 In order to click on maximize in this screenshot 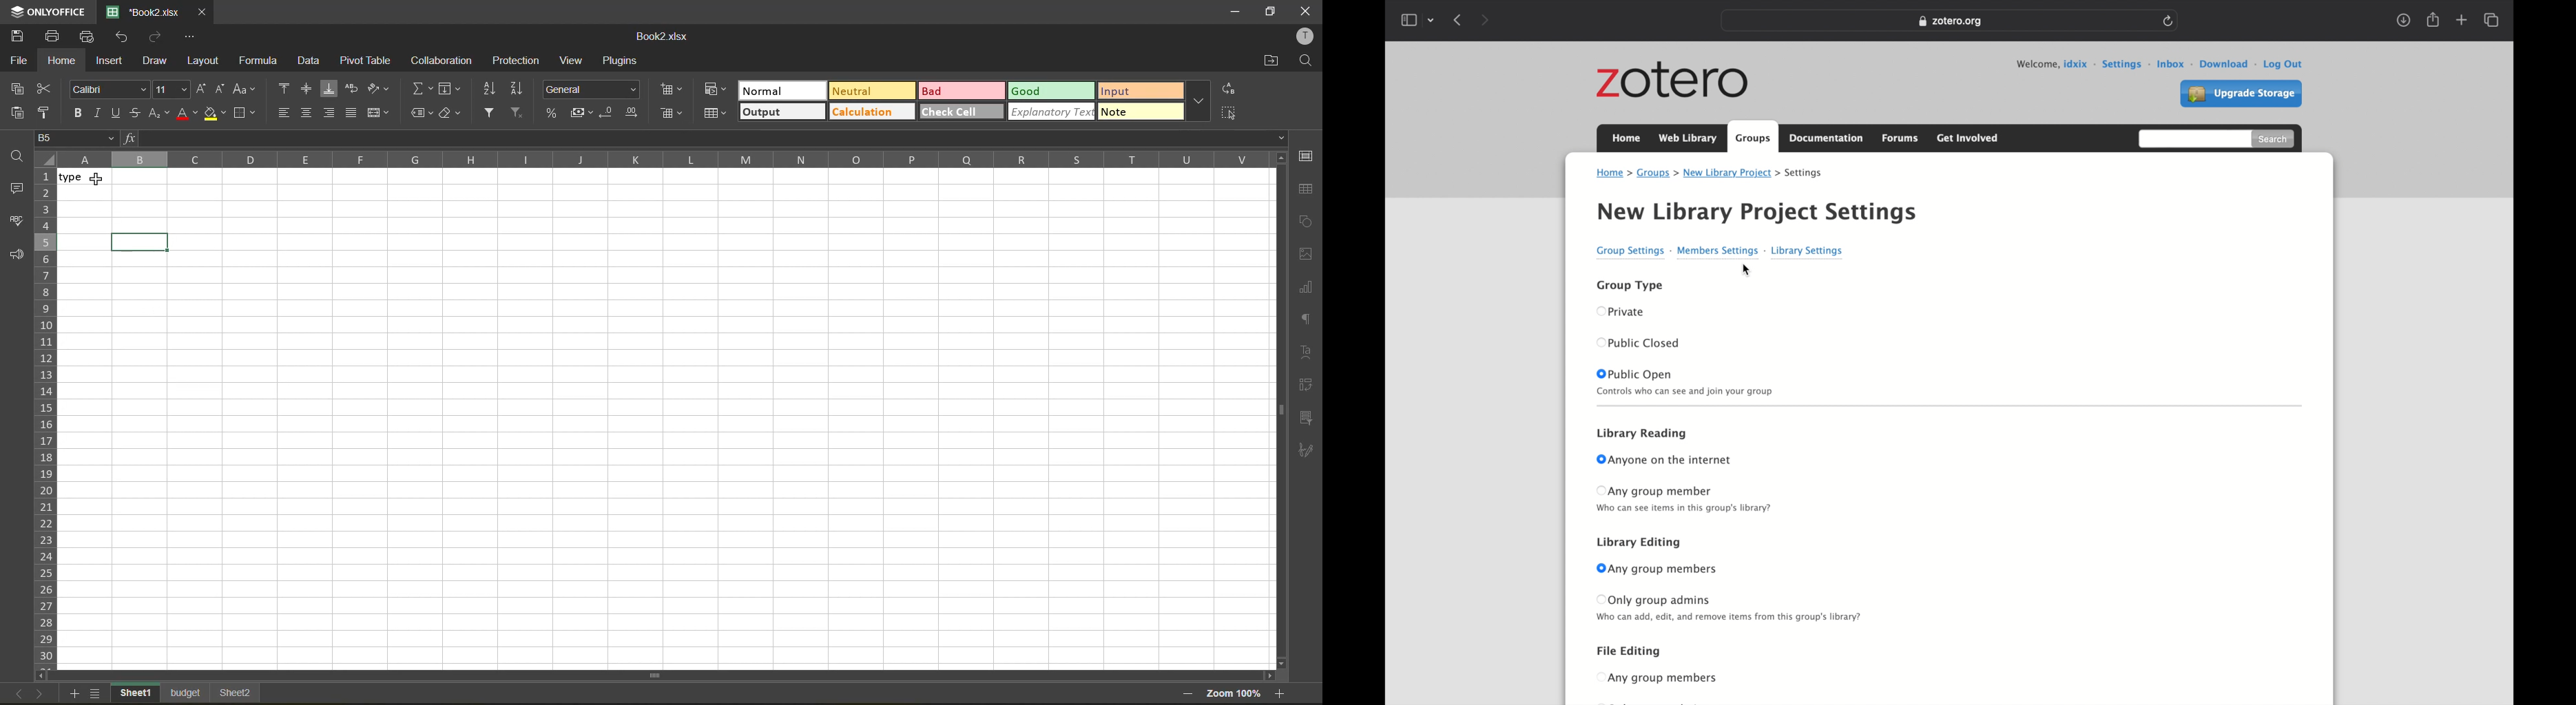, I will do `click(1272, 10)`.